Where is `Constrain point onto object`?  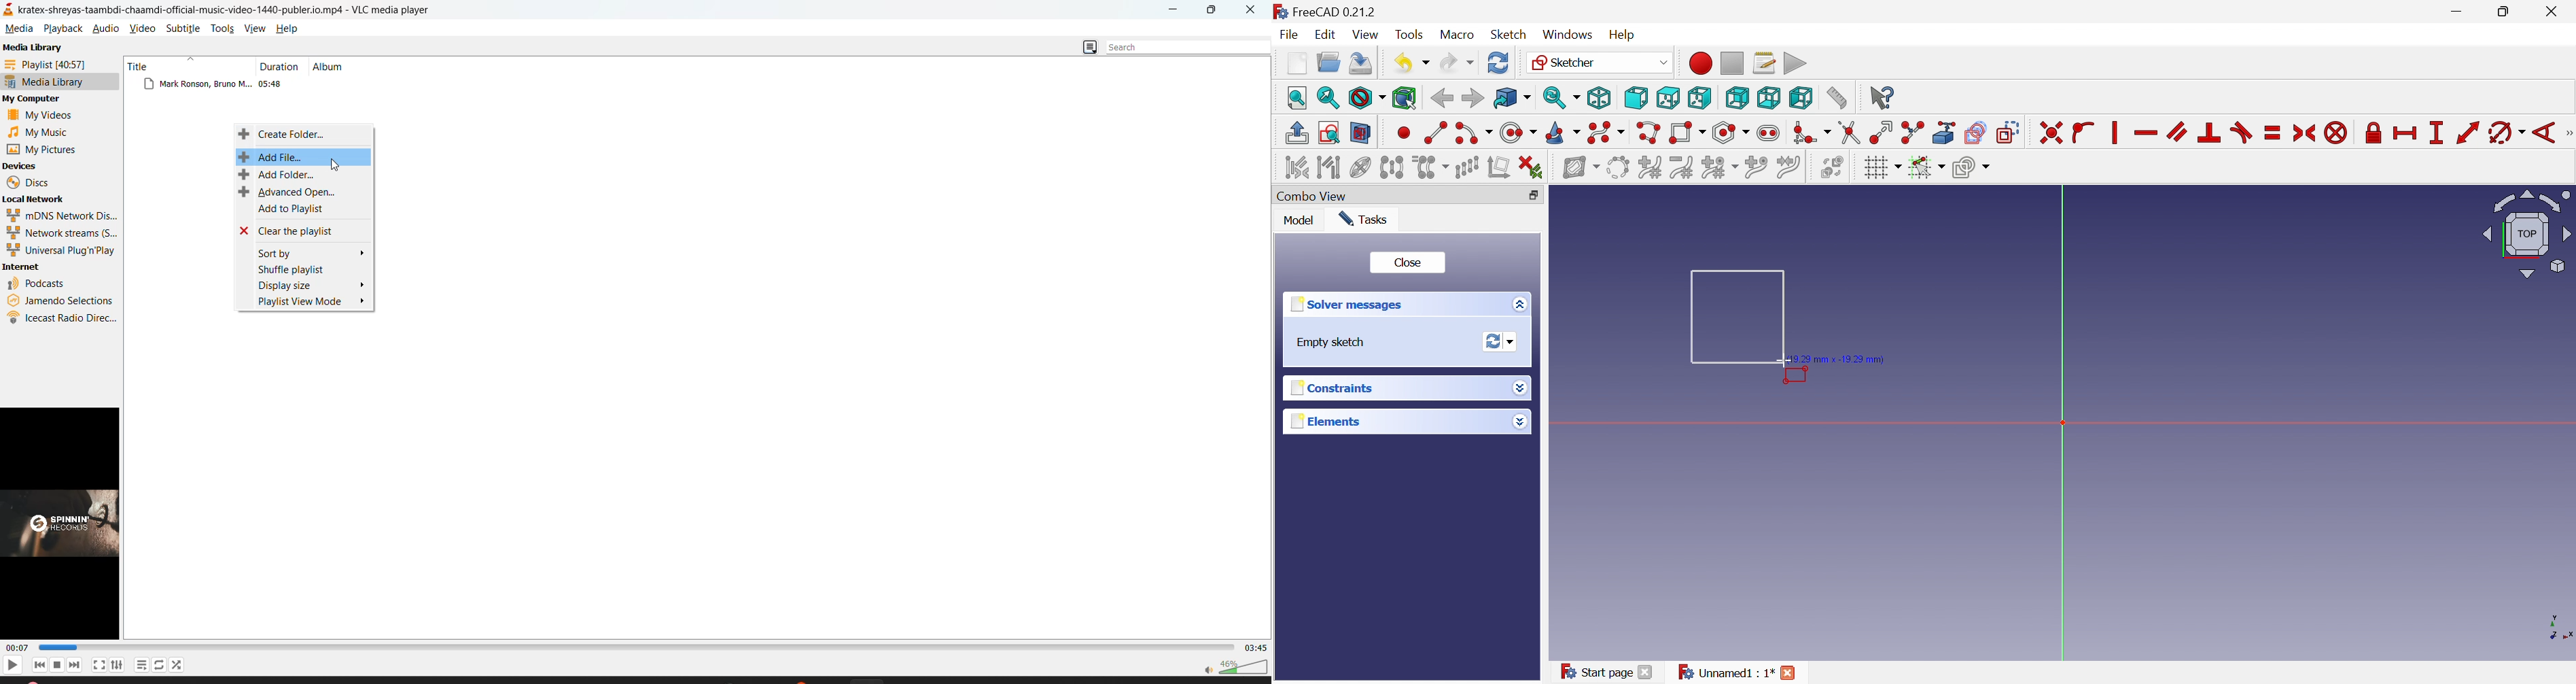
Constrain point onto object is located at coordinates (2083, 131).